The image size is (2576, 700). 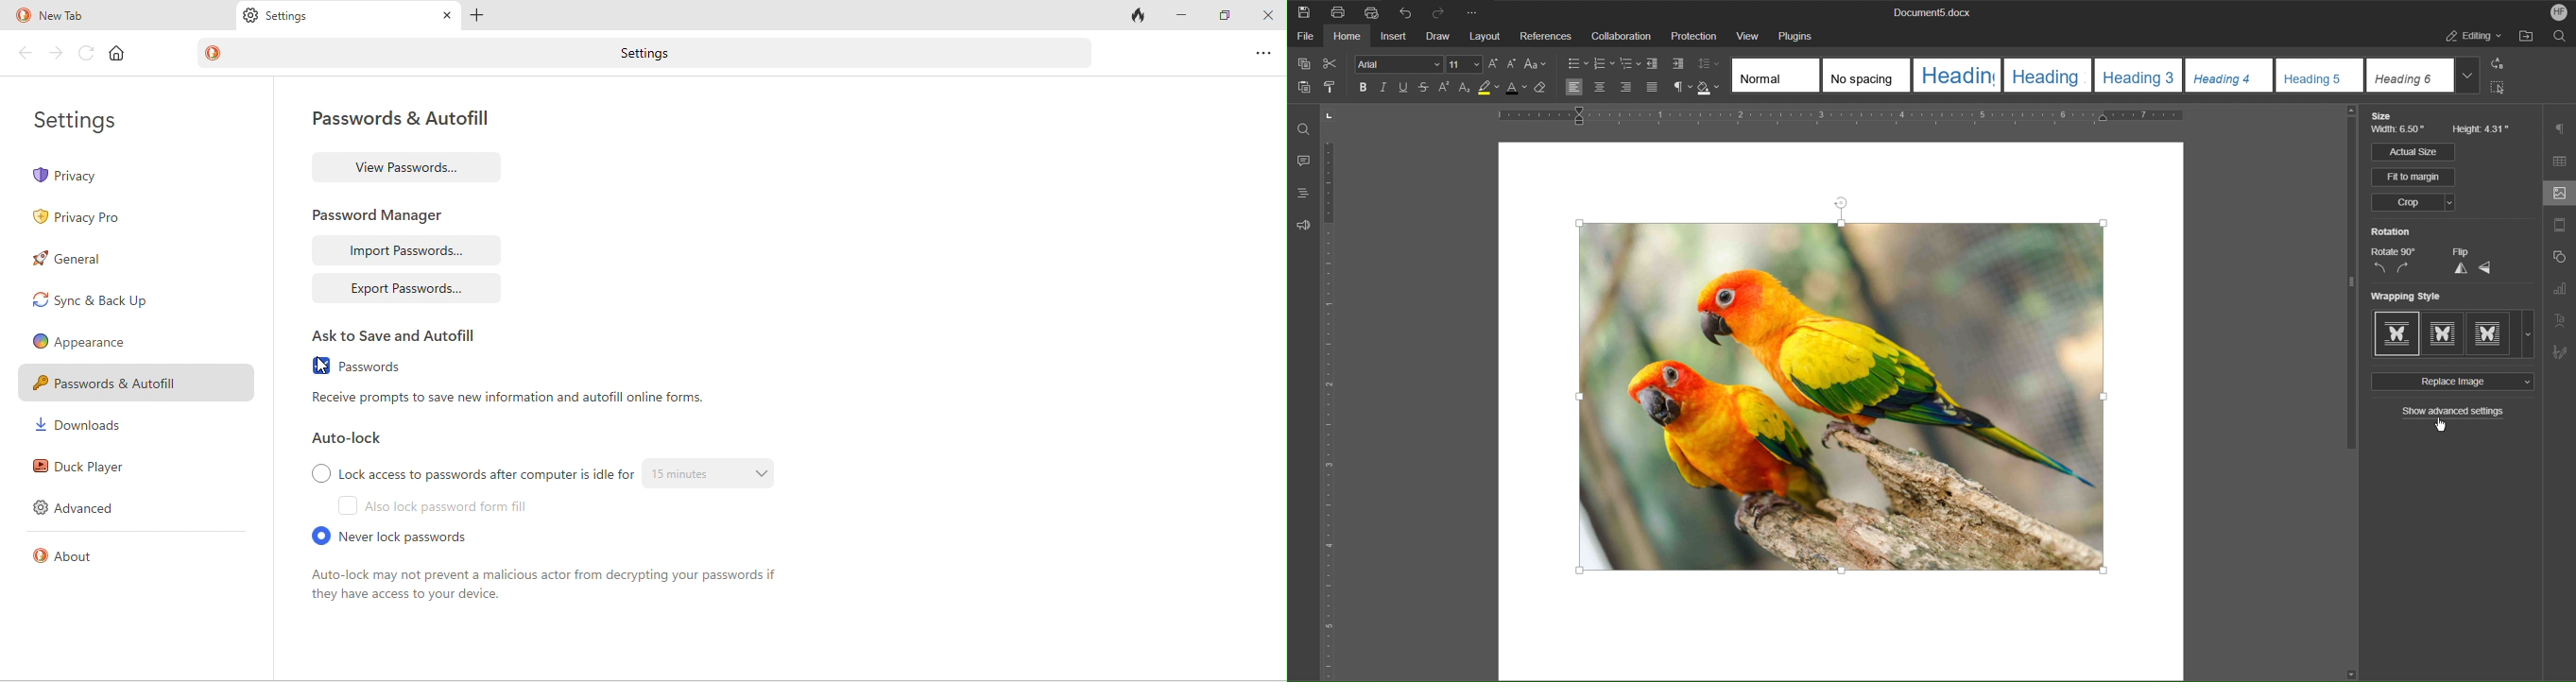 I want to click on Vertical Ruler, so click(x=1331, y=412).